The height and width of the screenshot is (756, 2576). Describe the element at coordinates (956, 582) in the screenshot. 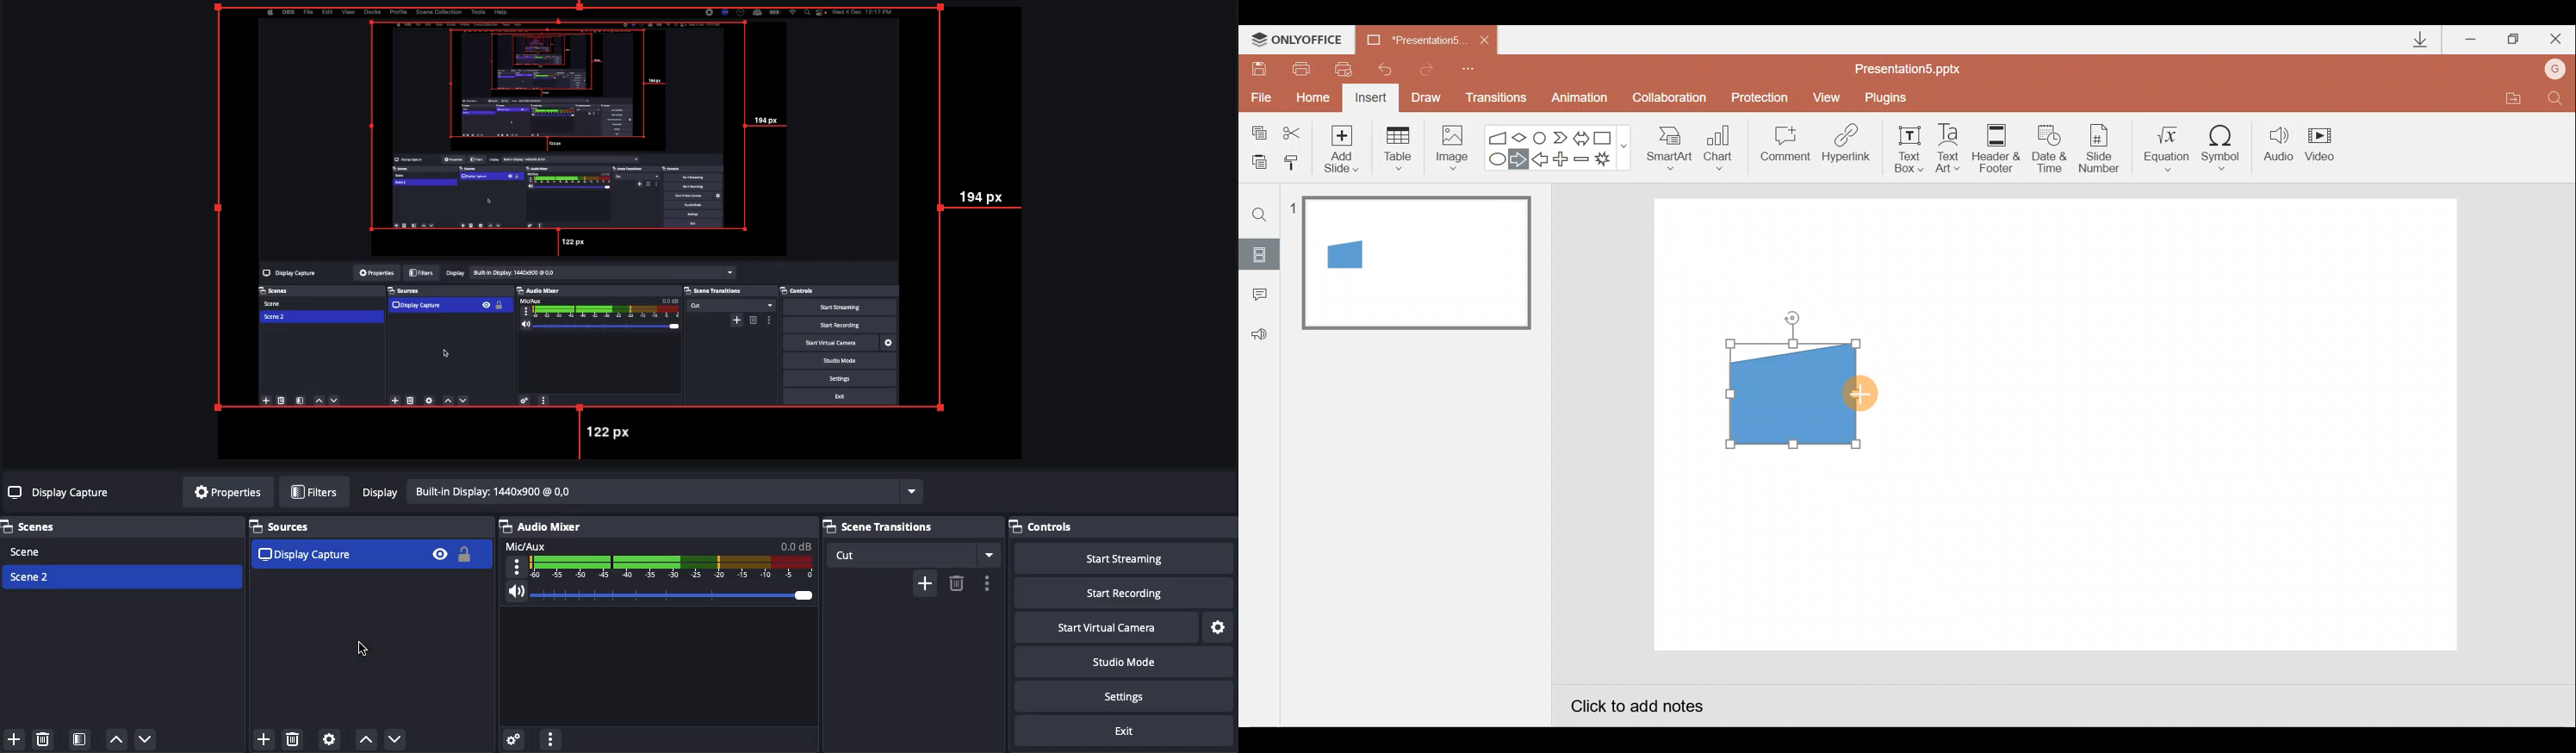

I see `delete` at that location.